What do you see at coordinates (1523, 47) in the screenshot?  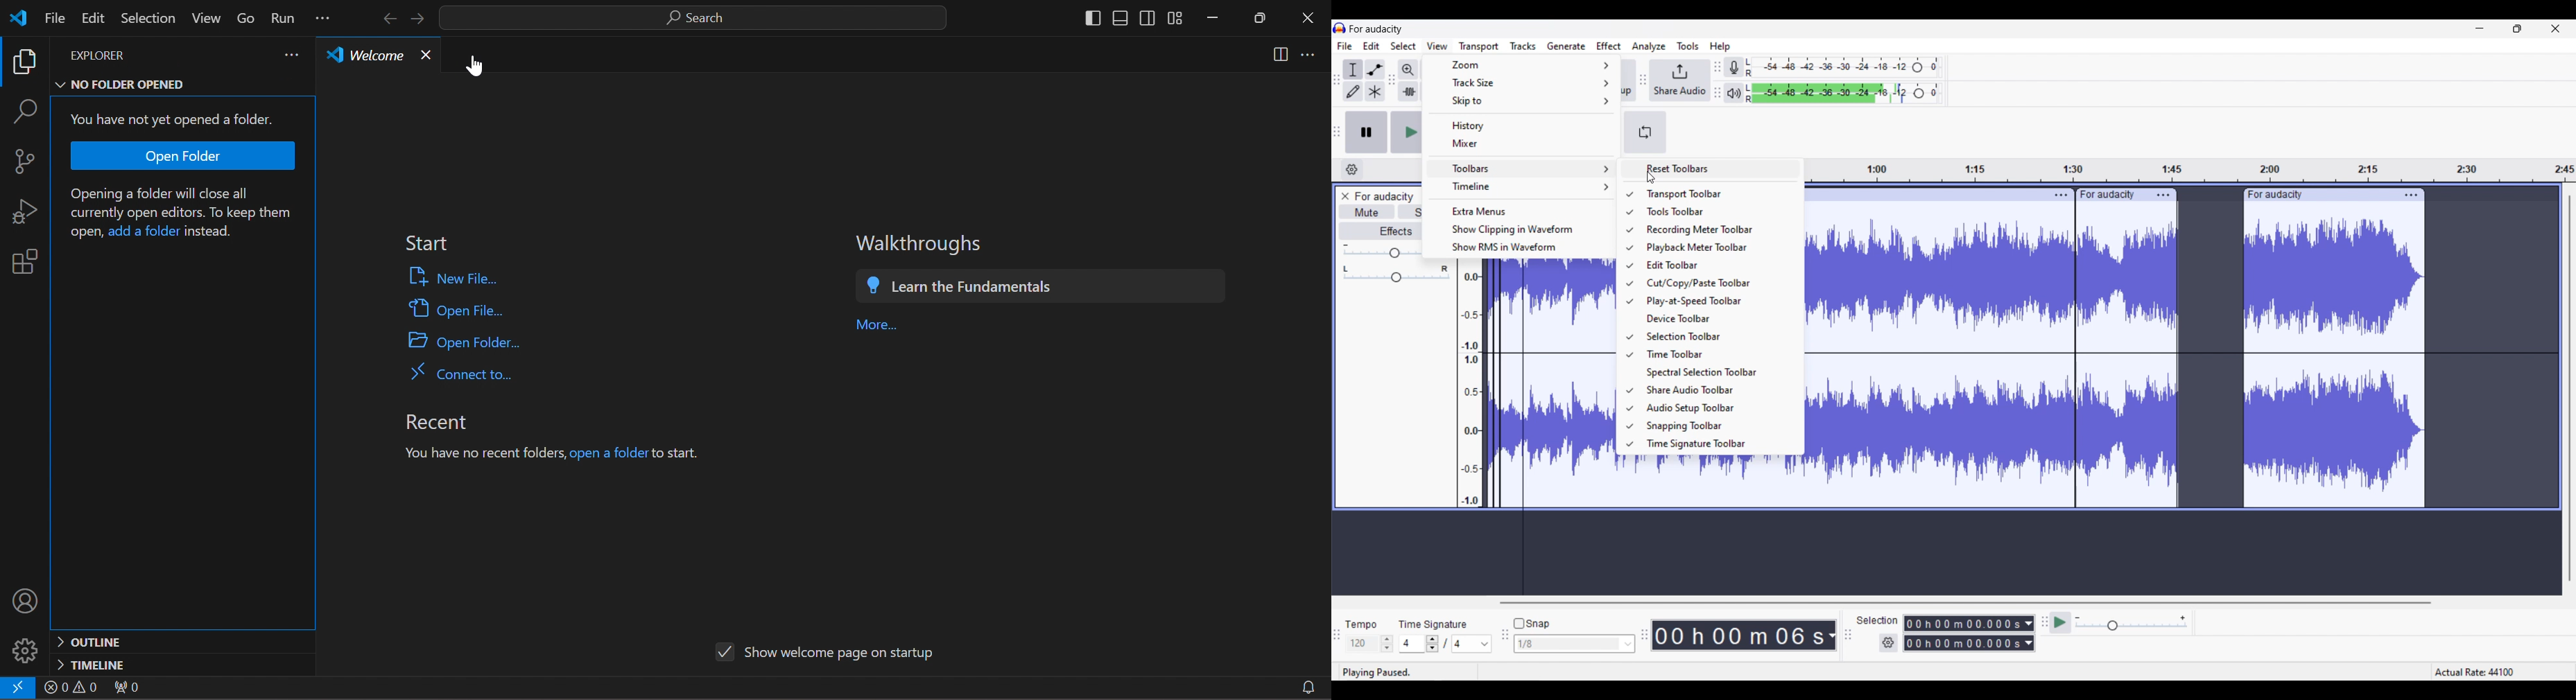 I see `Tracks menu` at bounding box center [1523, 47].